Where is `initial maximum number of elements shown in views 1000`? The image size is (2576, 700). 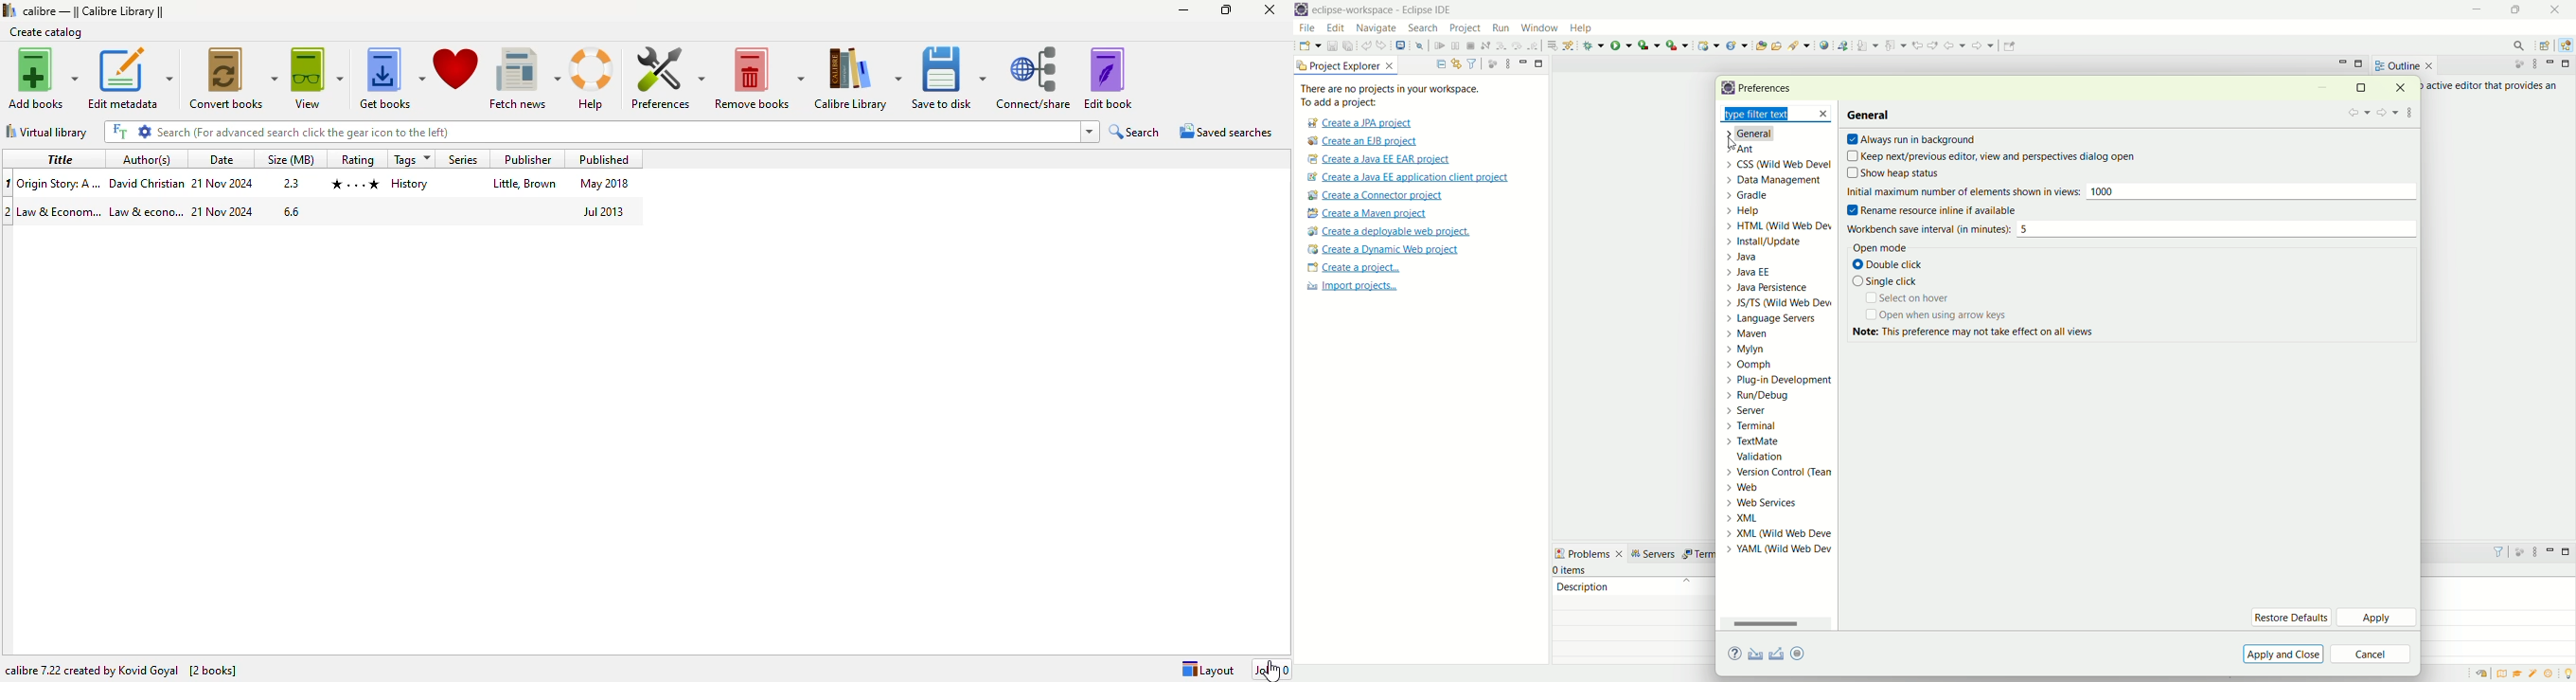 initial maximum number of elements shown in views 1000 is located at coordinates (2130, 194).